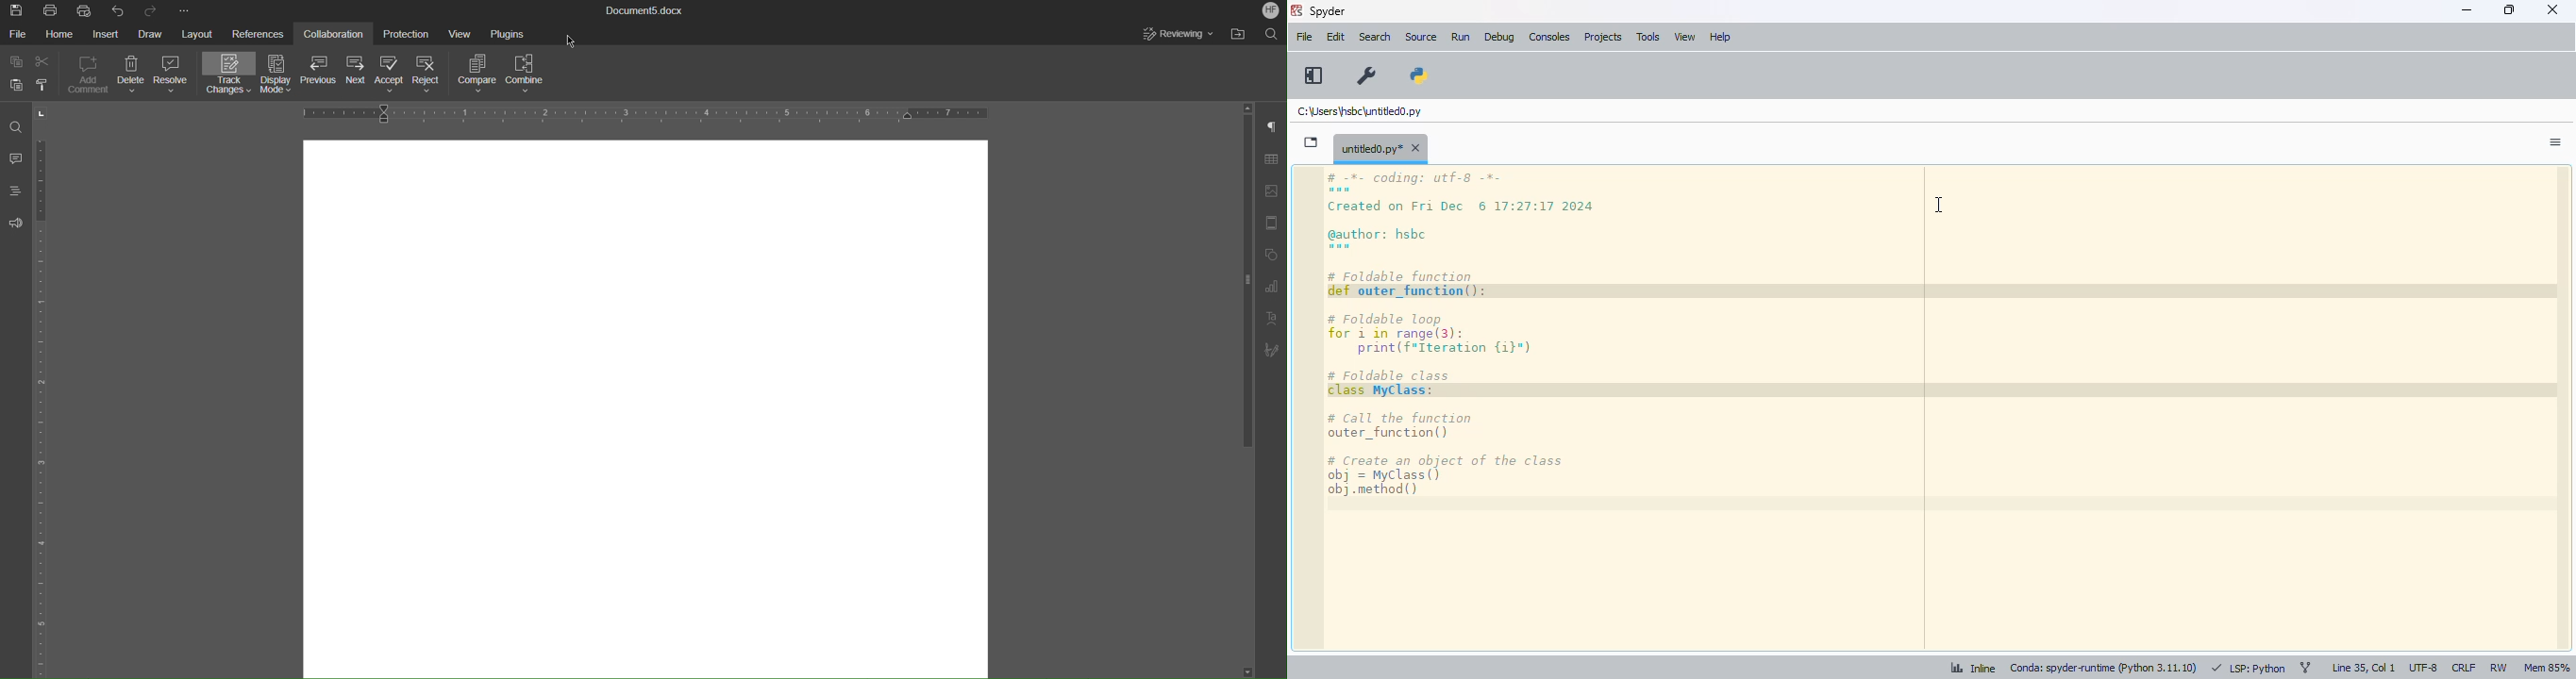 Image resolution: width=2576 pixels, height=700 pixels. Describe the element at coordinates (1549, 36) in the screenshot. I see `consoles` at that location.